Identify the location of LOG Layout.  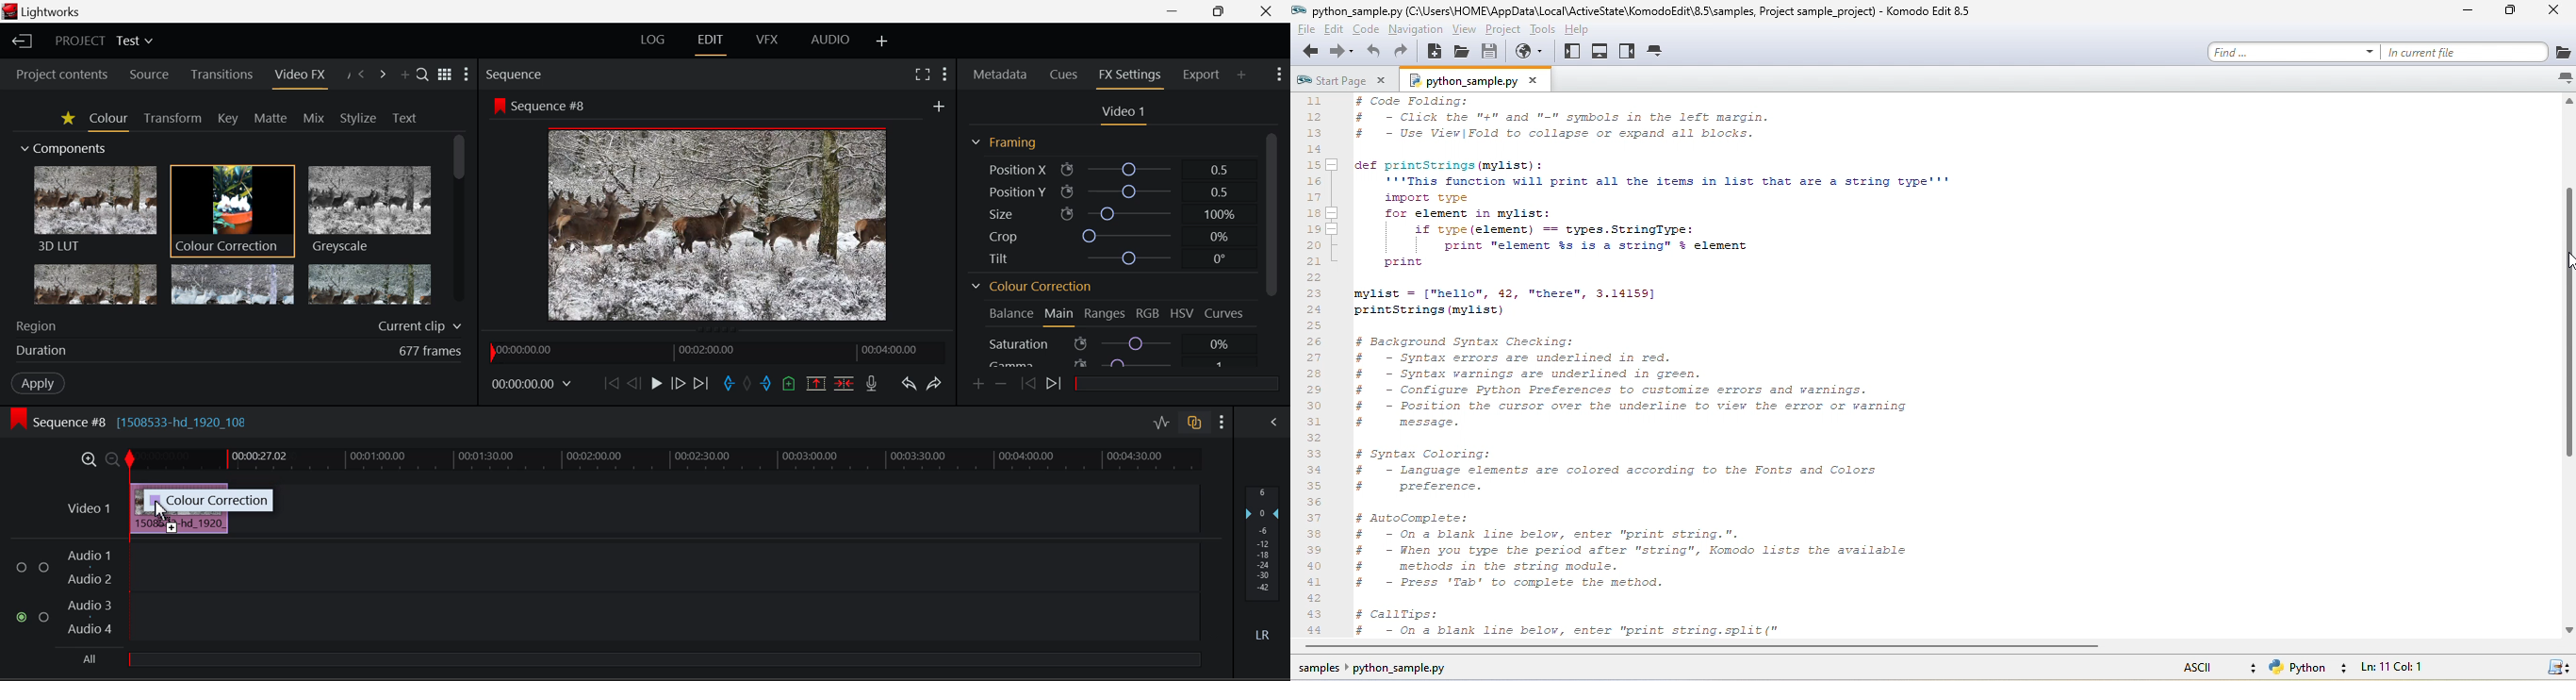
(655, 42).